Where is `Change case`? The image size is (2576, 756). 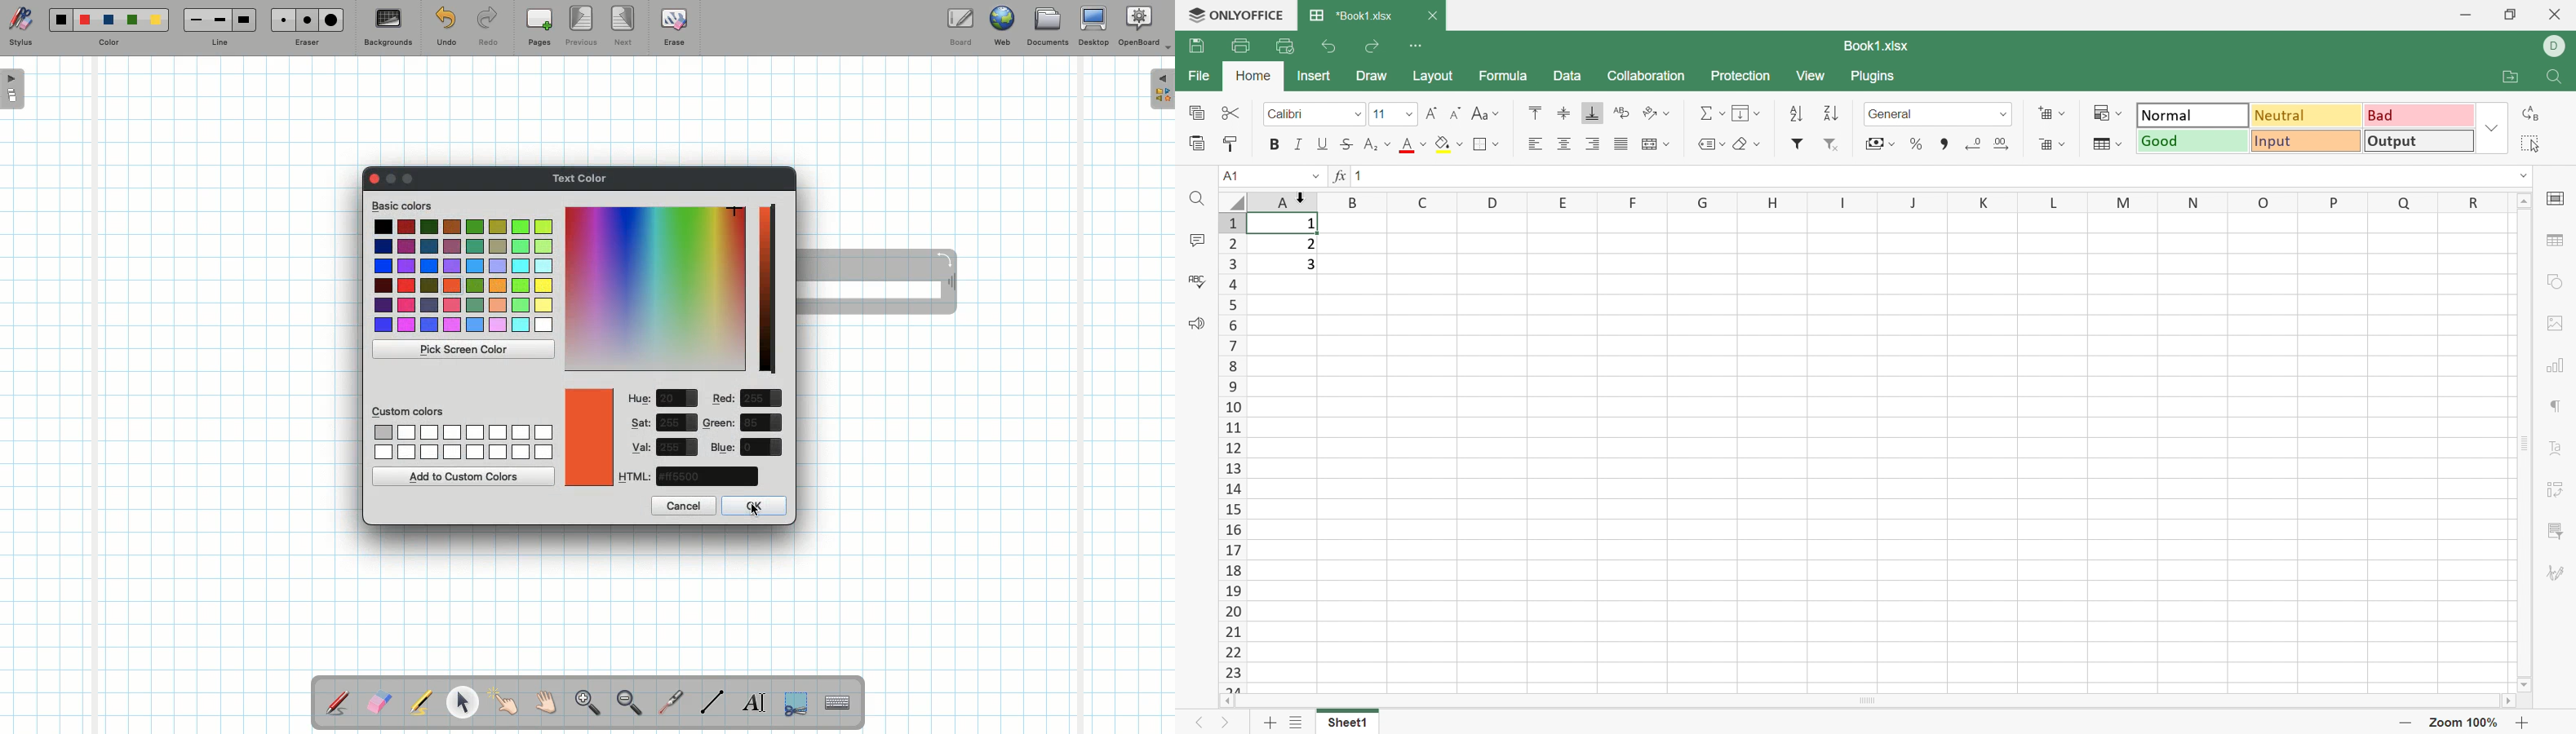
Change case is located at coordinates (1486, 112).